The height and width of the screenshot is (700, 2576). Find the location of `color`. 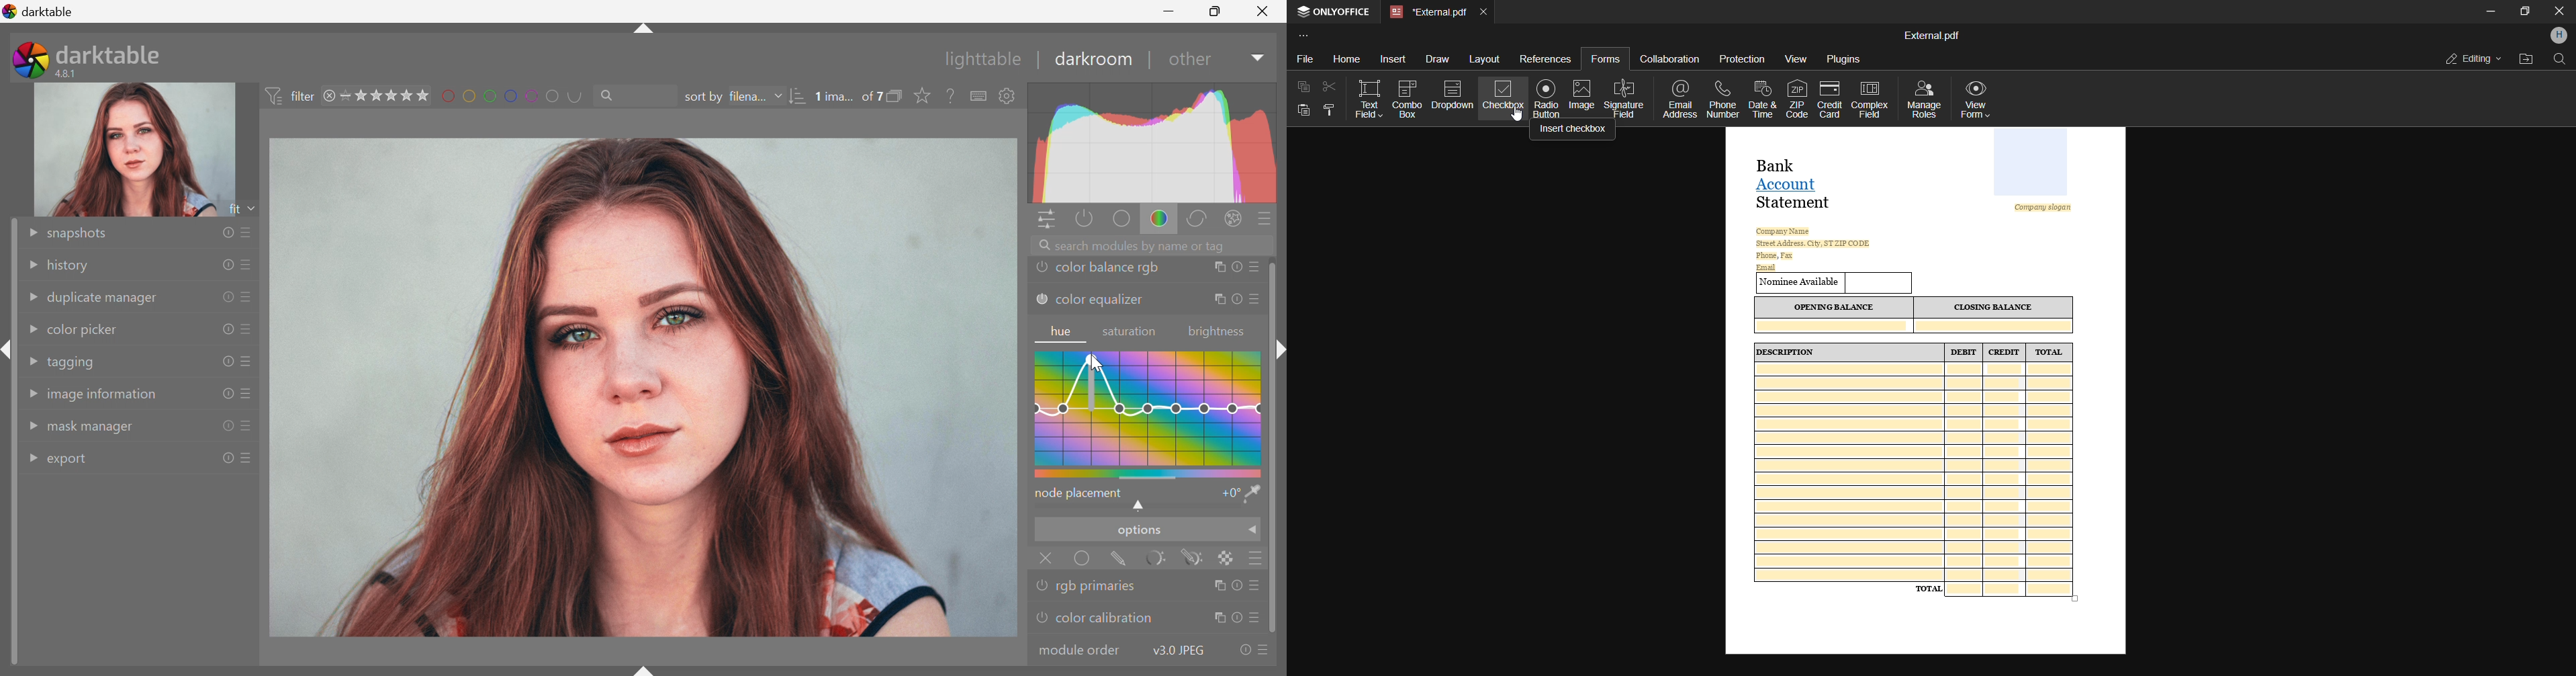

color is located at coordinates (1159, 219).